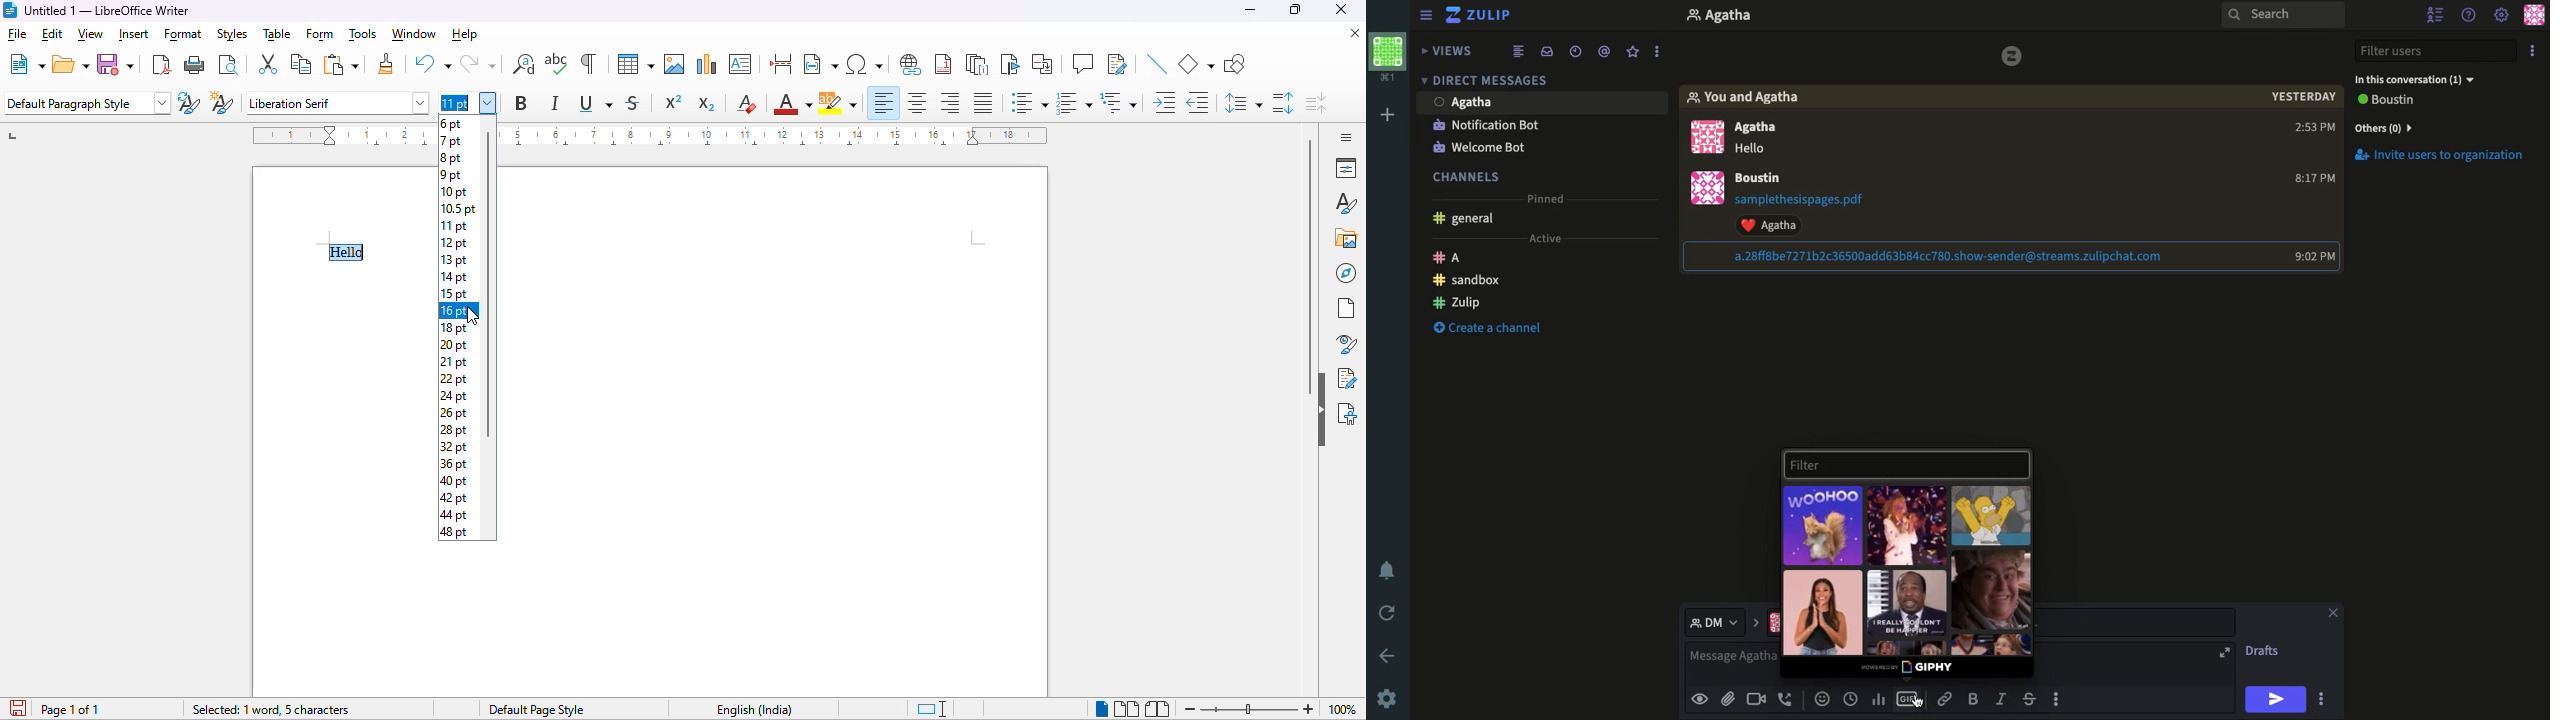  Describe the element at coordinates (362, 34) in the screenshot. I see `tools` at that location.